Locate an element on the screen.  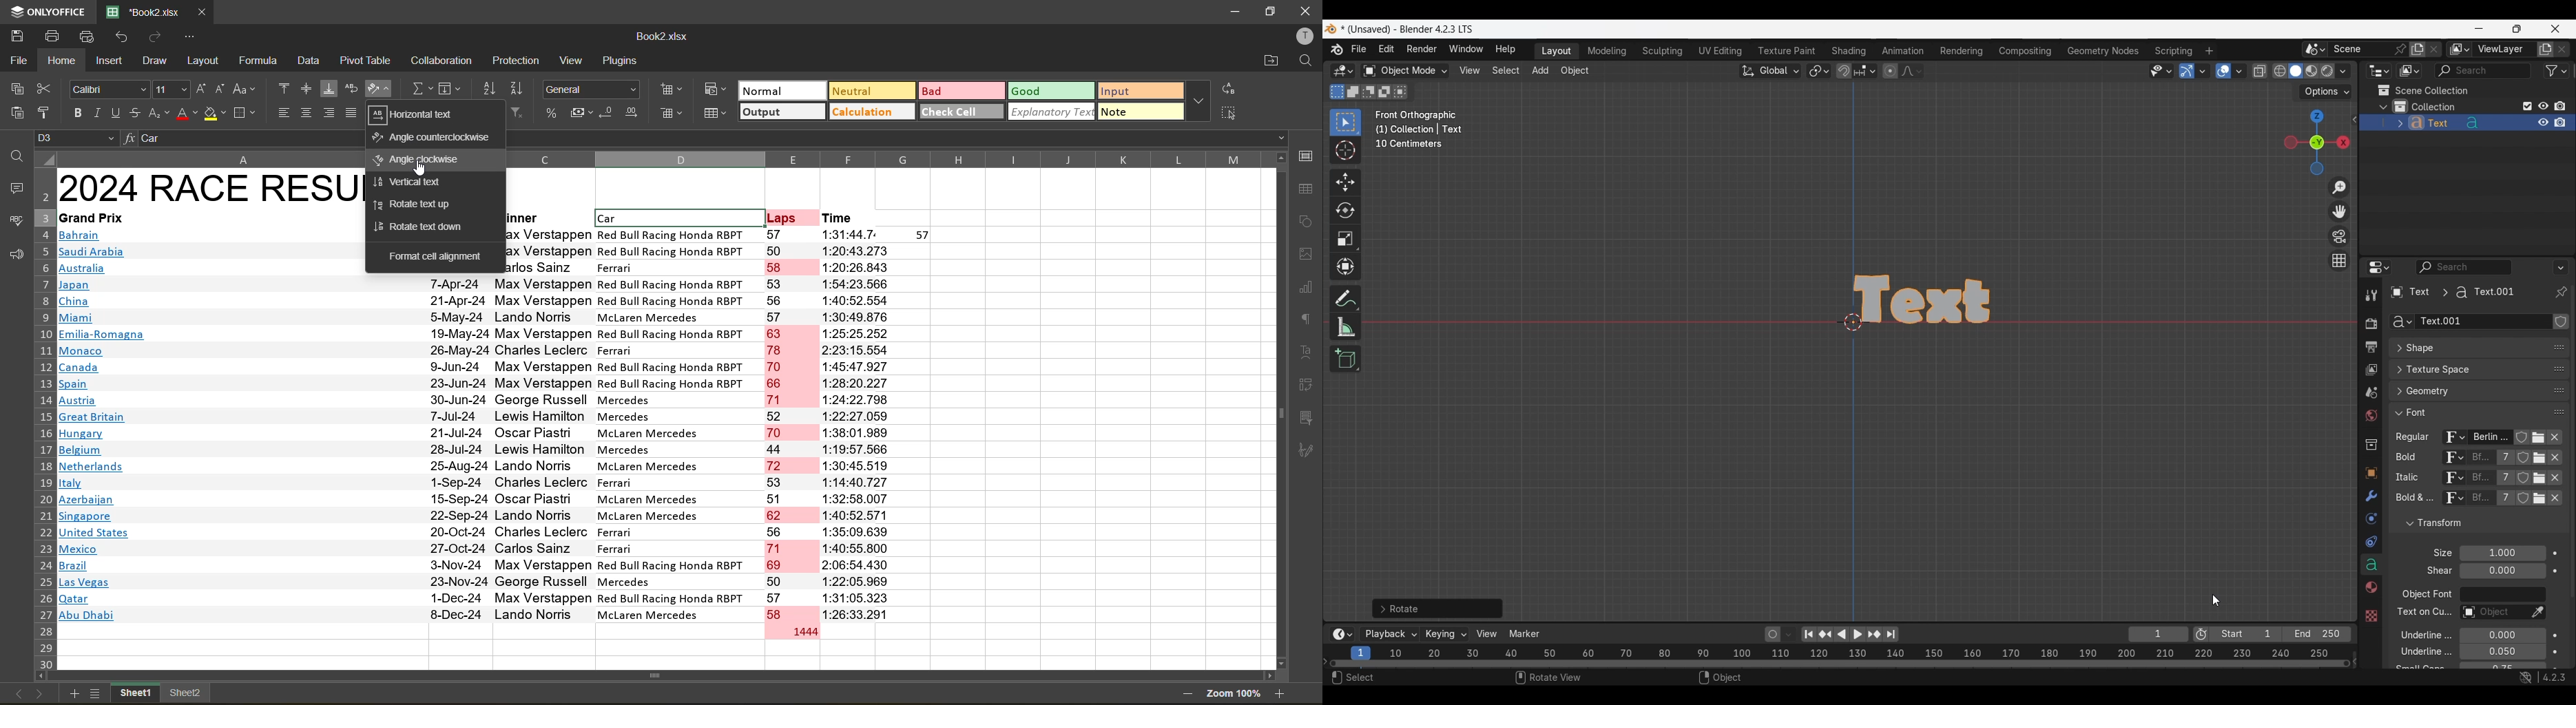
copy style is located at coordinates (45, 112).